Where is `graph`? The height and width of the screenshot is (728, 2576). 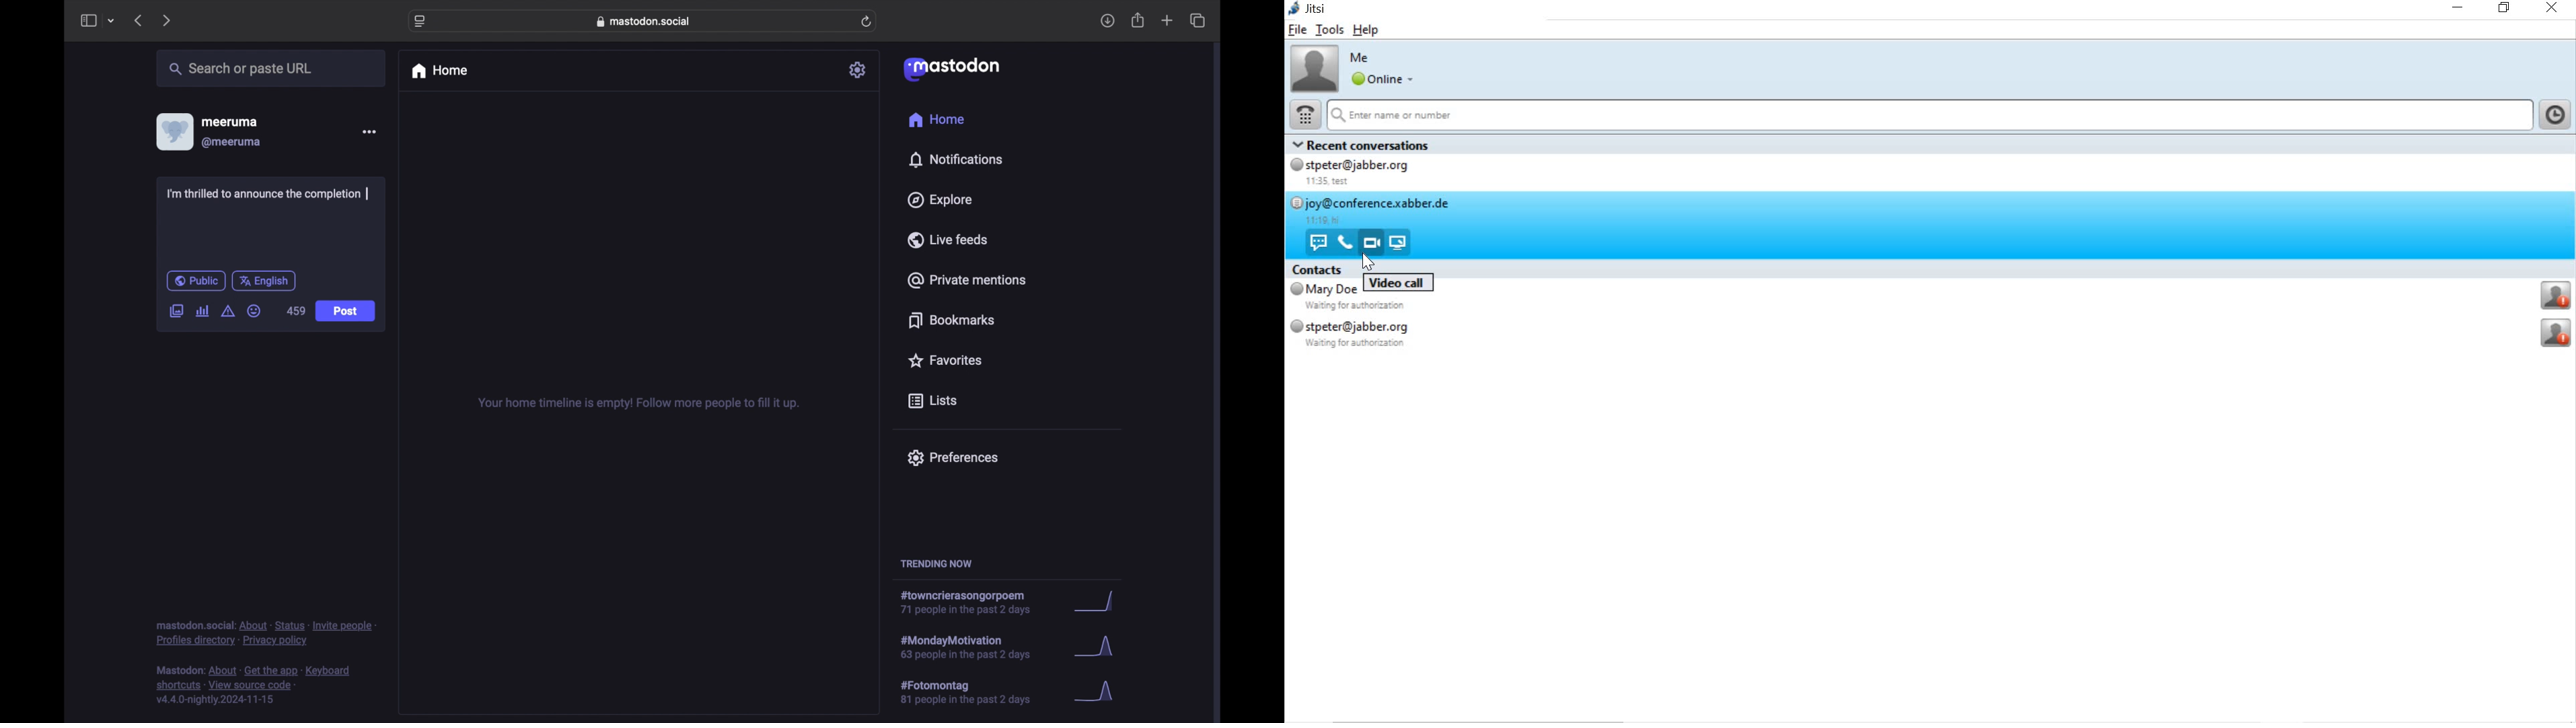
graph is located at coordinates (1099, 692).